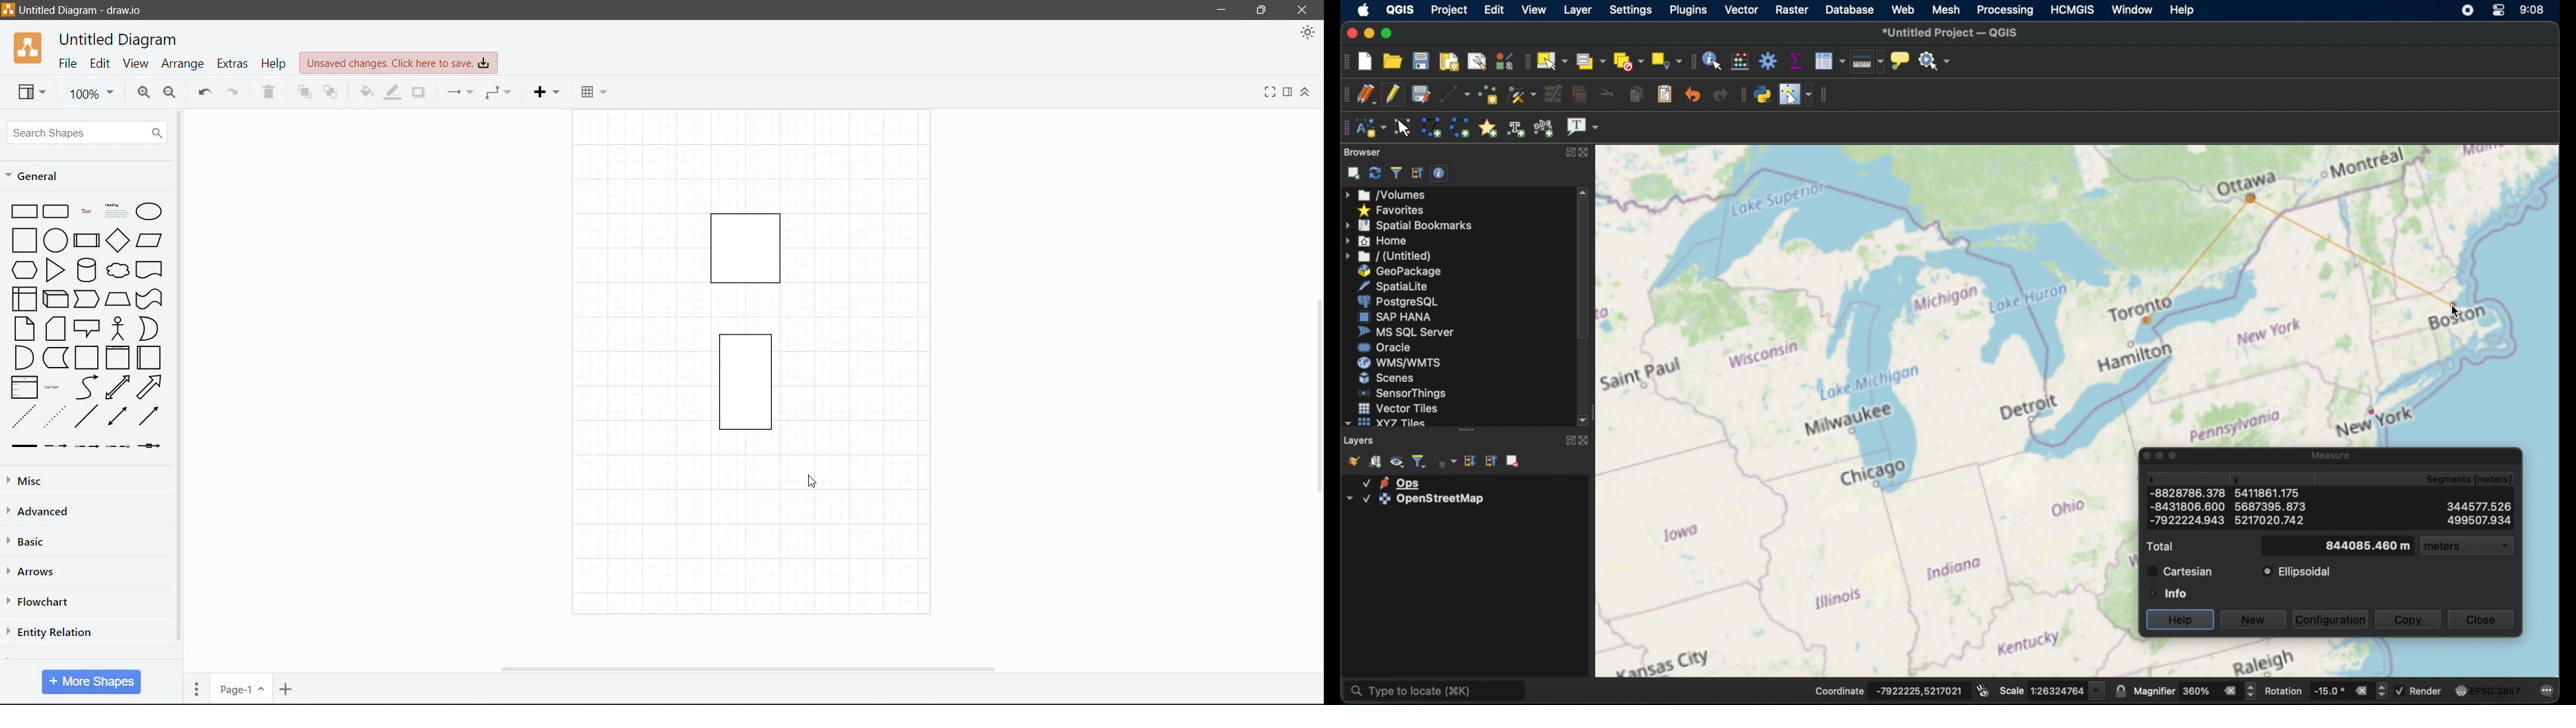 This screenshot has width=2576, height=728. What do you see at coordinates (91, 682) in the screenshot?
I see `More Shapes` at bounding box center [91, 682].